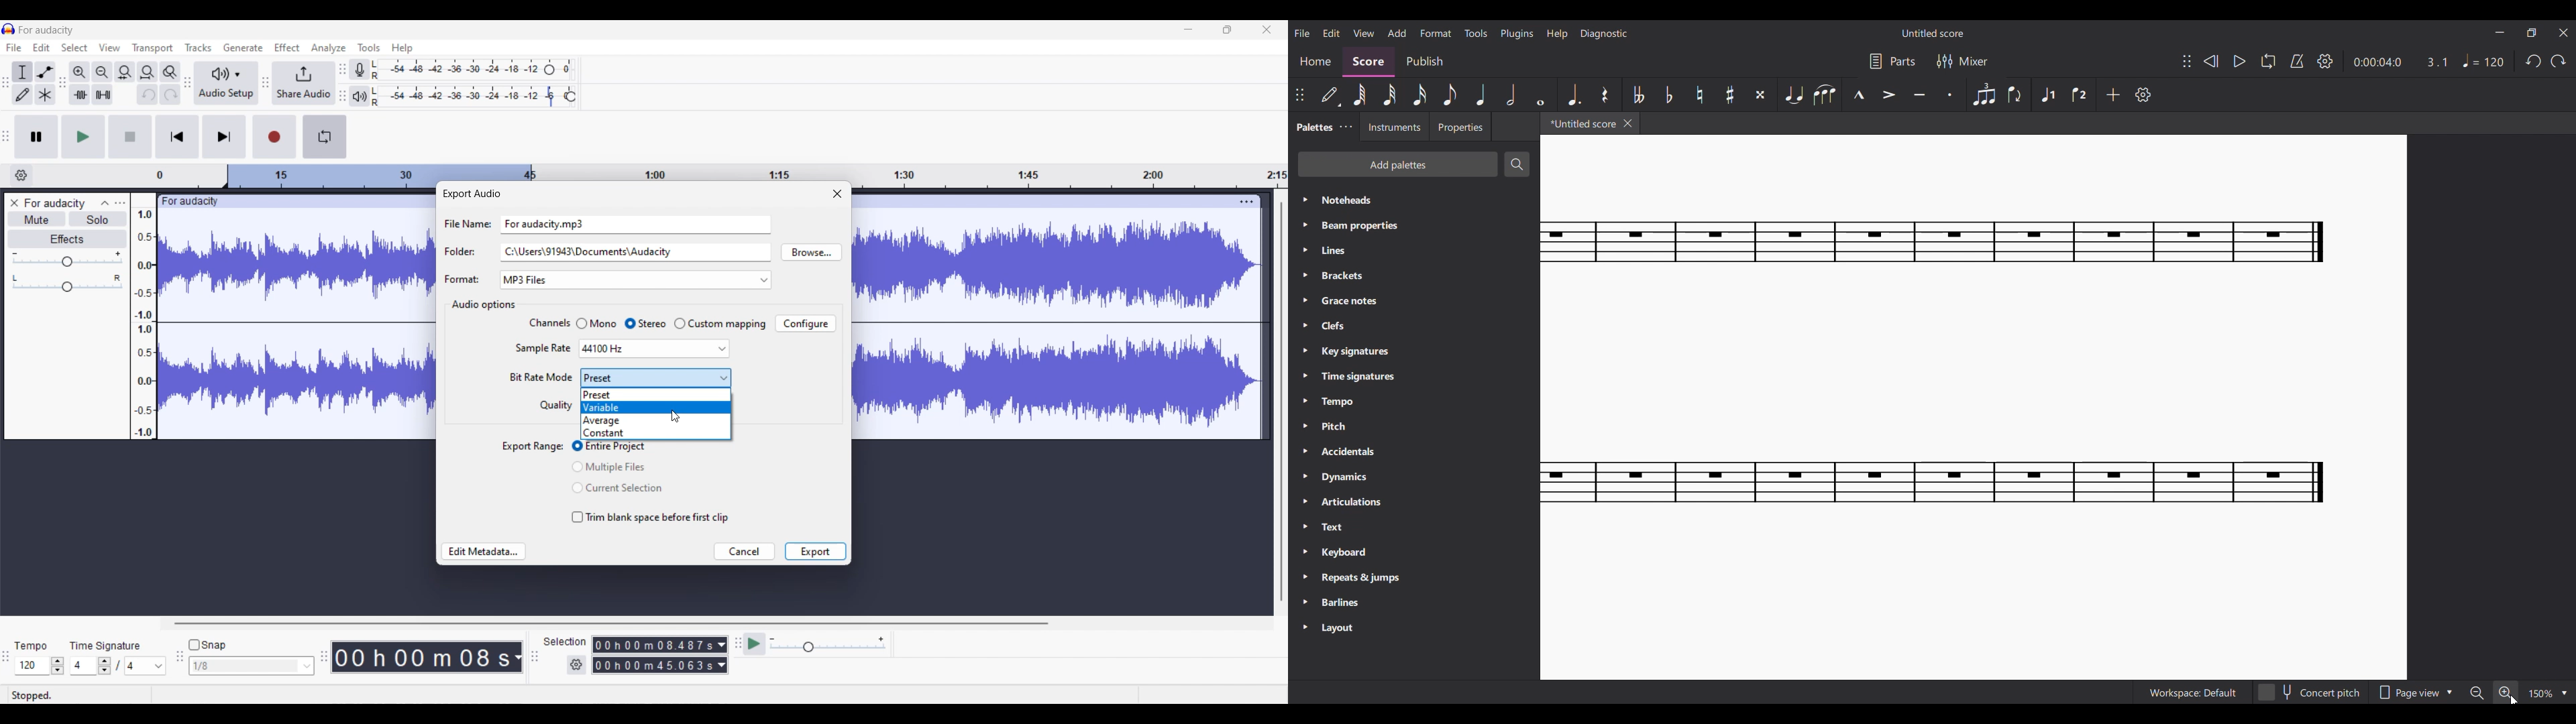 Image resolution: width=2576 pixels, height=728 pixels. What do you see at coordinates (1983, 94) in the screenshot?
I see `Tuplet` at bounding box center [1983, 94].